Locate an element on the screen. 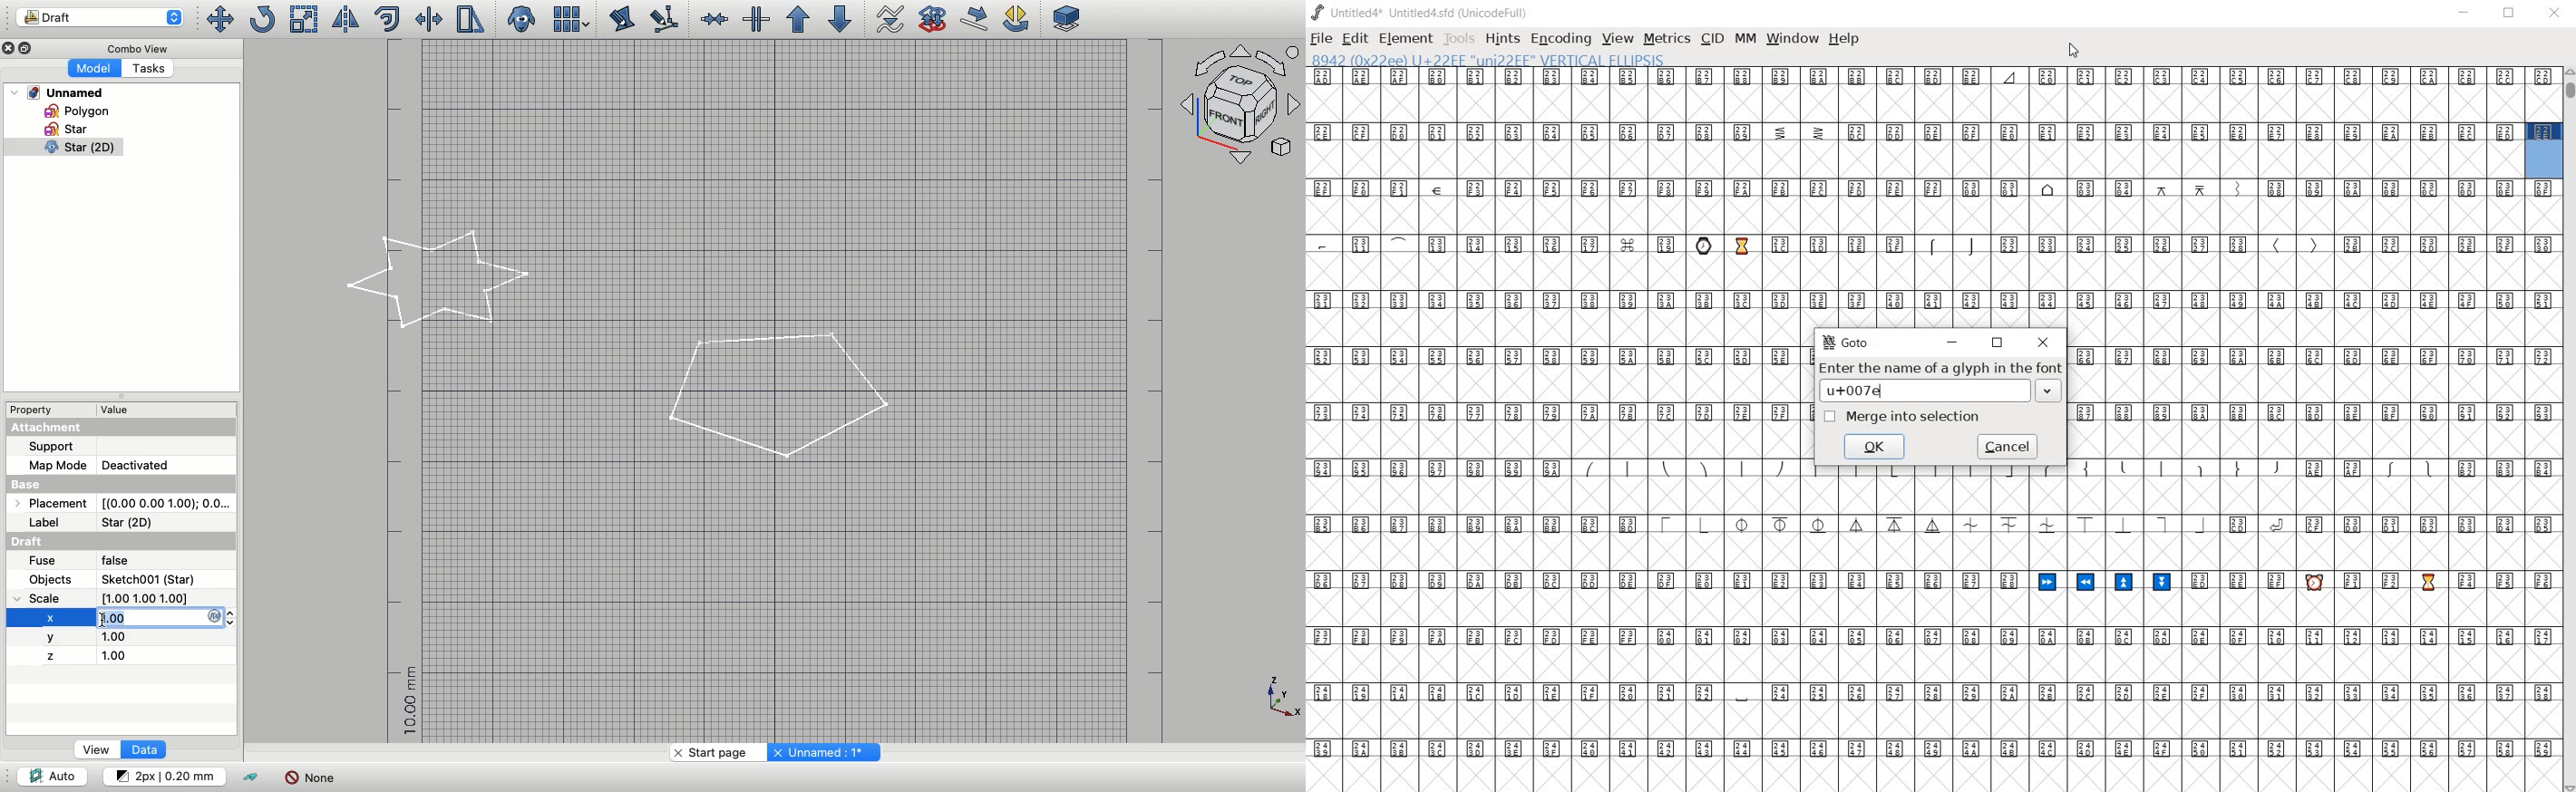  Change default style for new objects is located at coordinates (162, 775).